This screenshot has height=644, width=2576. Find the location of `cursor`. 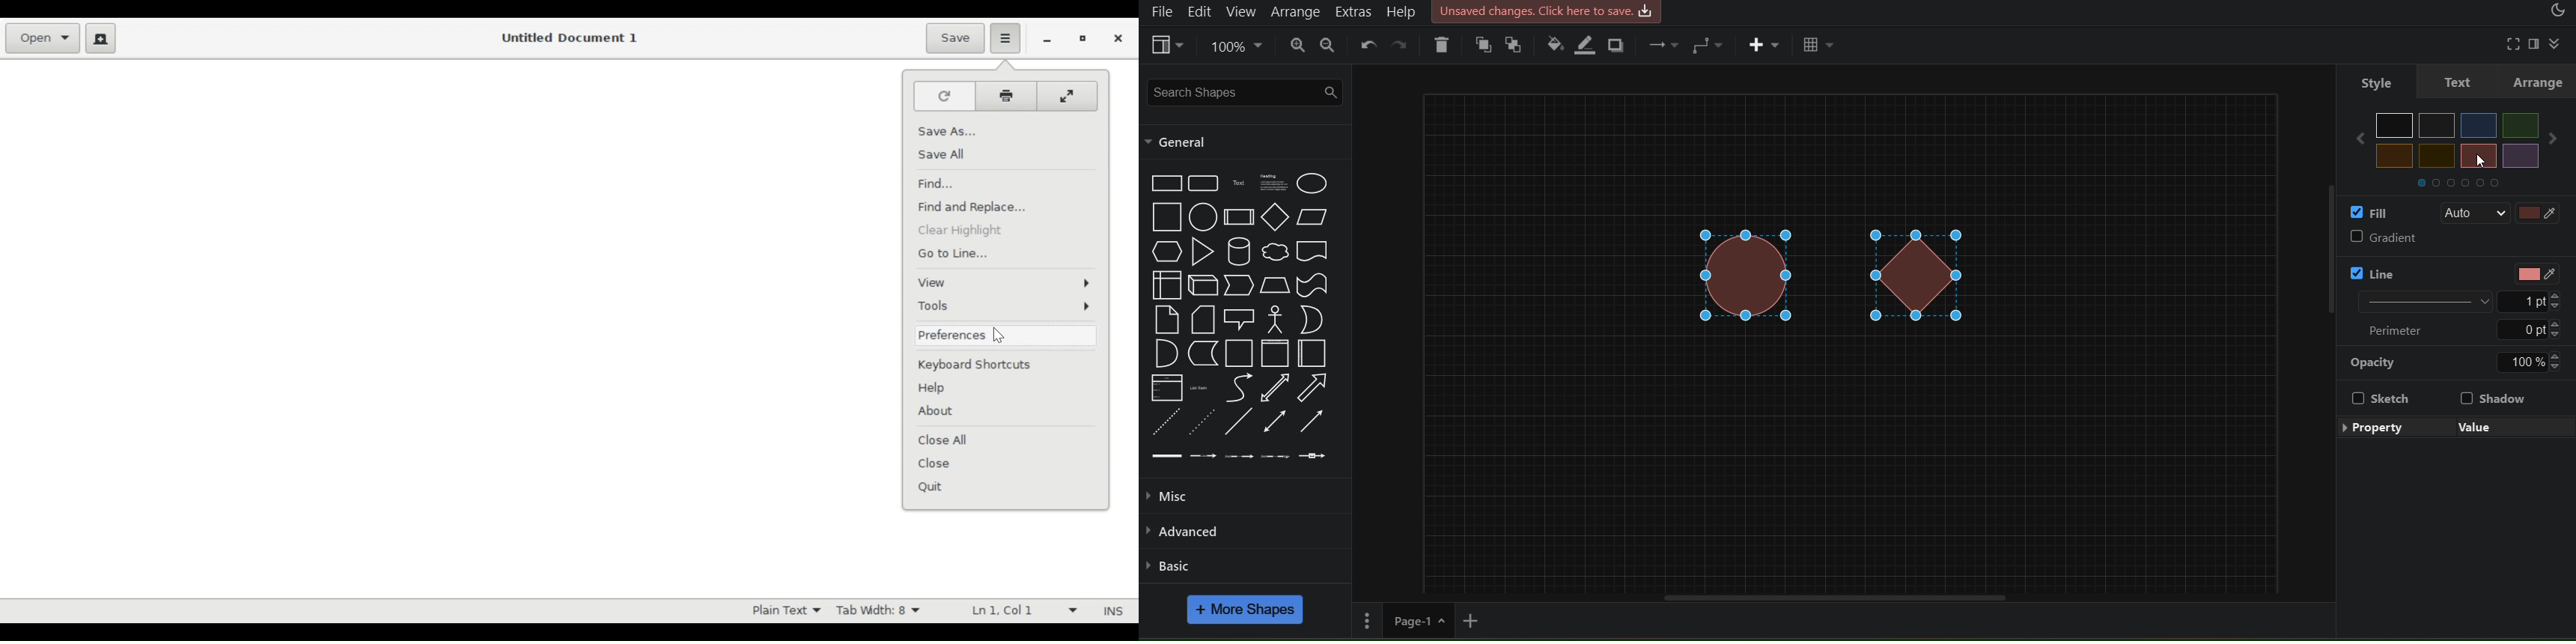

cursor is located at coordinates (2481, 162).